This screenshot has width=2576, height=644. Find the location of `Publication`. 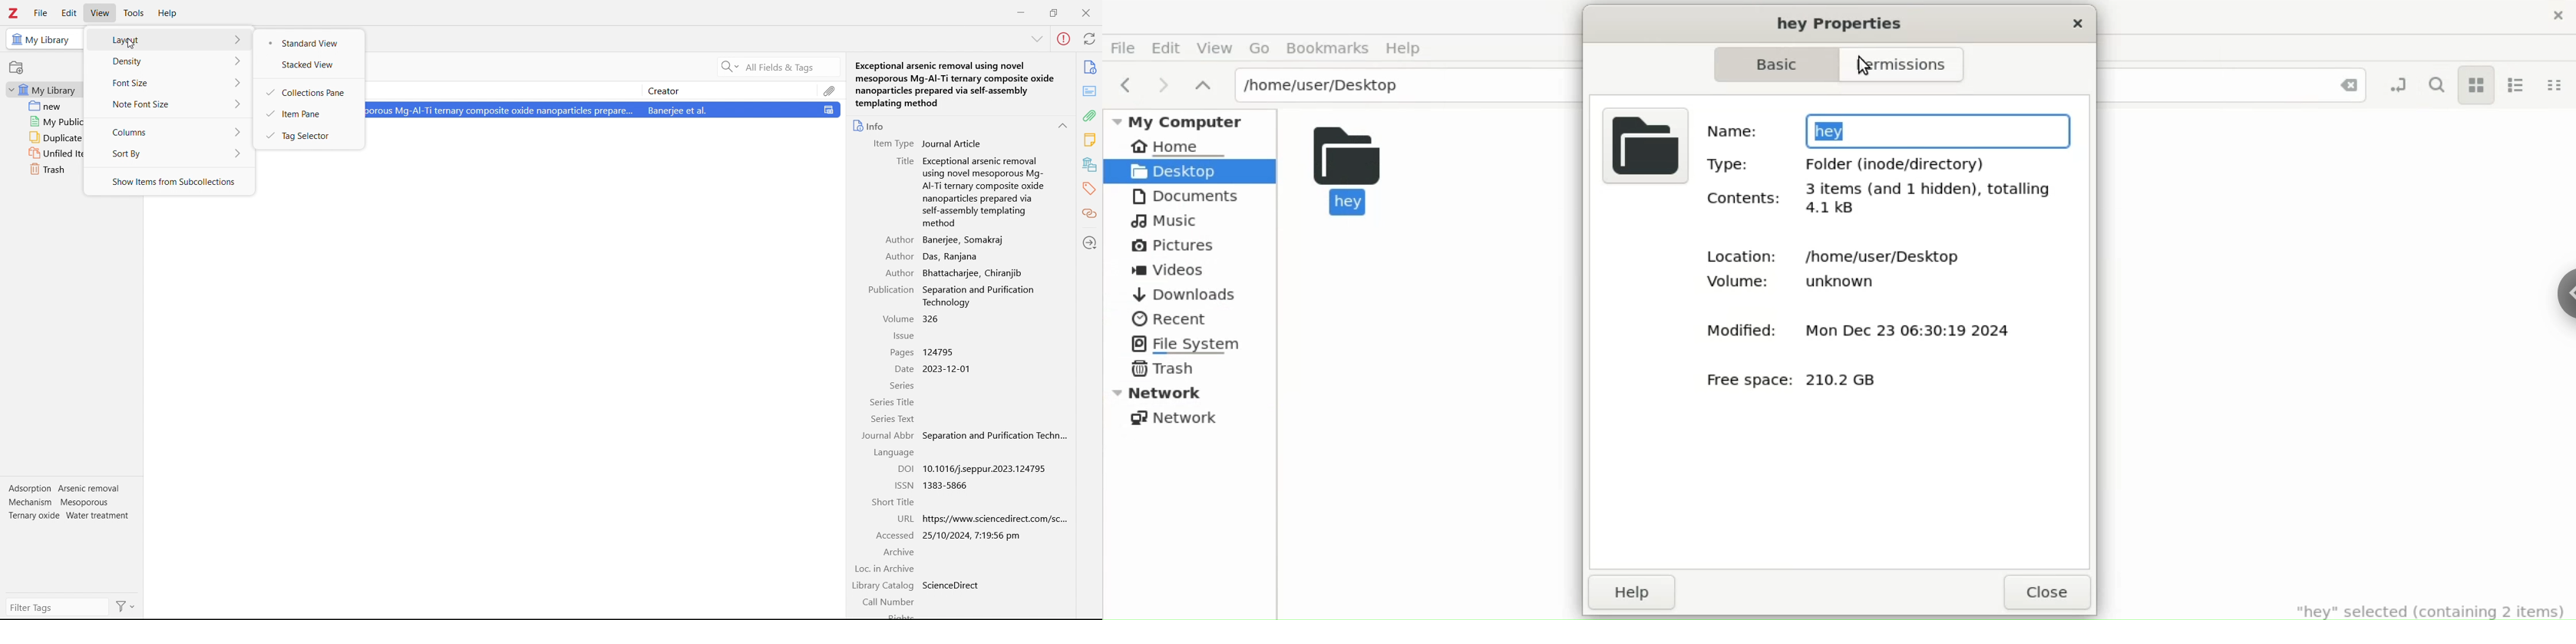

Publication is located at coordinates (890, 290).